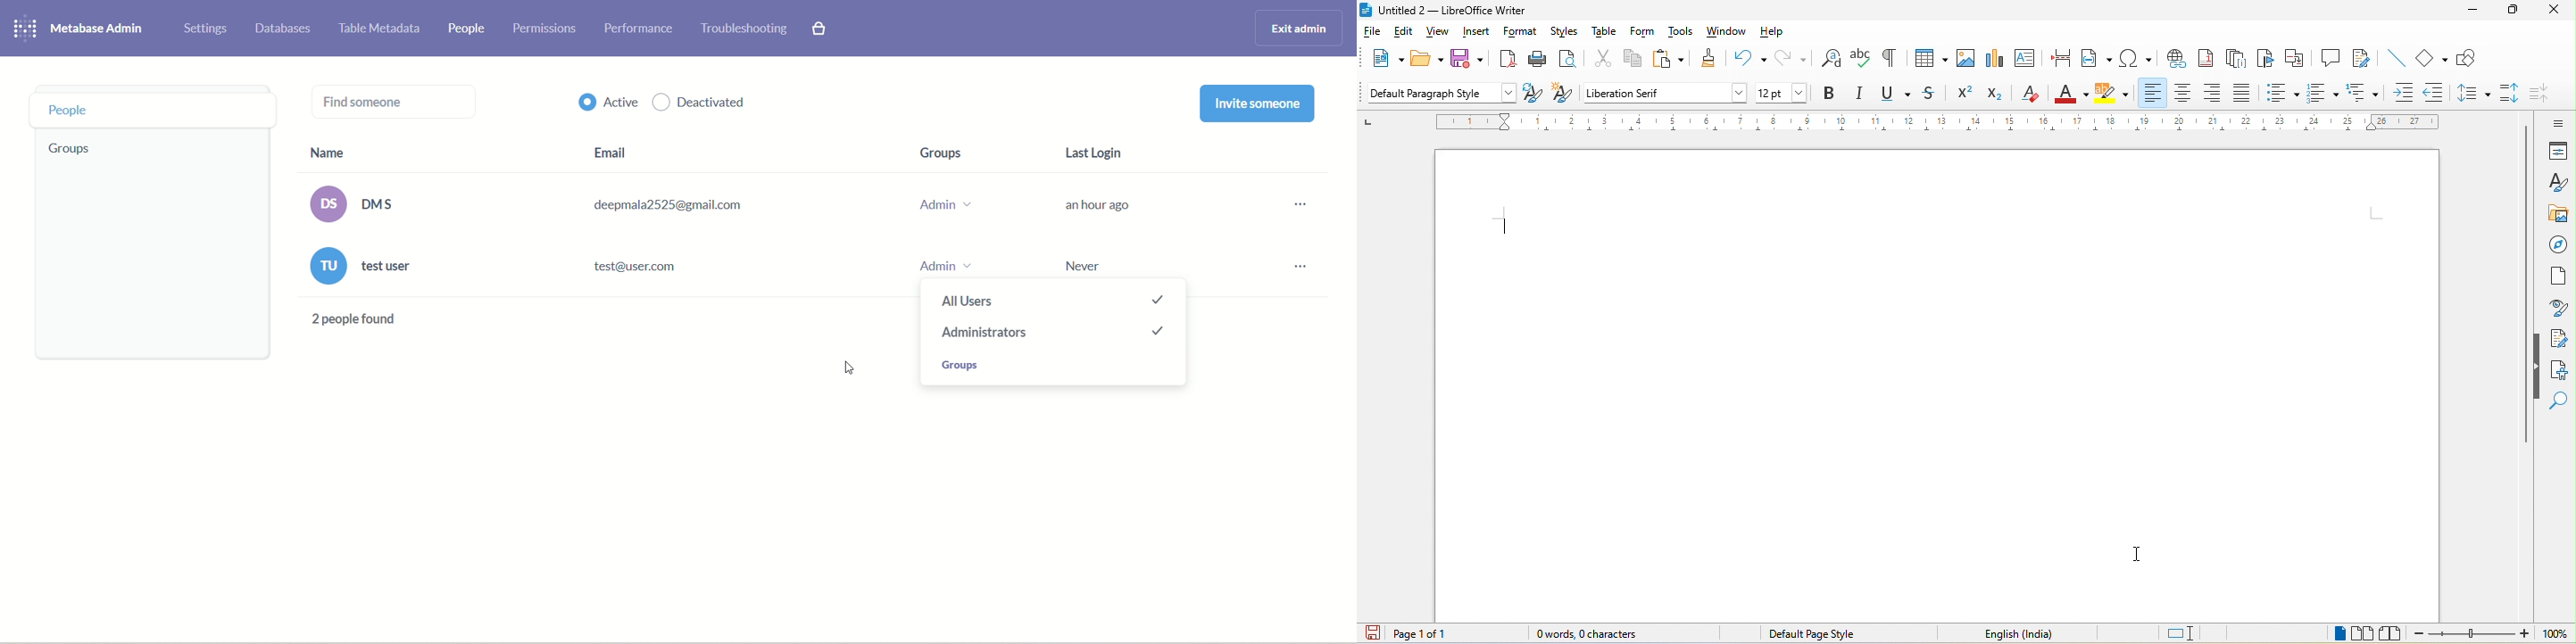 The height and width of the screenshot is (644, 2576). What do you see at coordinates (2096, 59) in the screenshot?
I see `insert field` at bounding box center [2096, 59].